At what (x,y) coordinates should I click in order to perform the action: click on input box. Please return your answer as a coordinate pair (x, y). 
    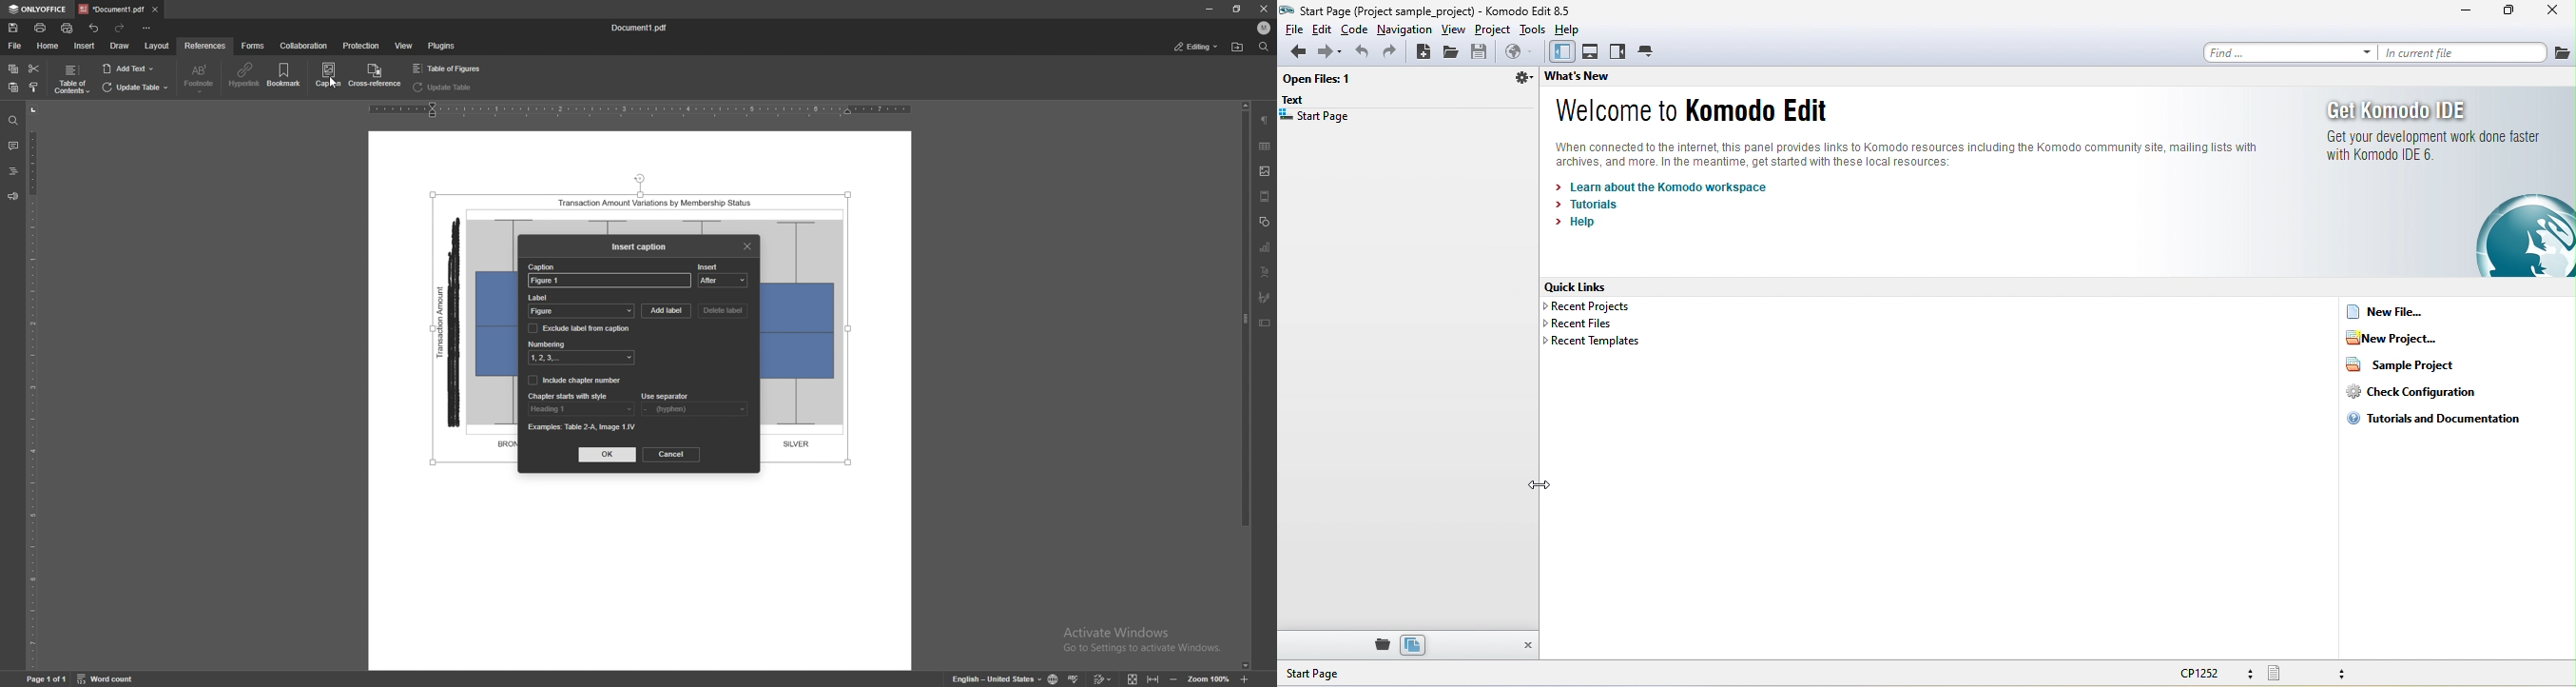
    Looking at the image, I should click on (609, 282).